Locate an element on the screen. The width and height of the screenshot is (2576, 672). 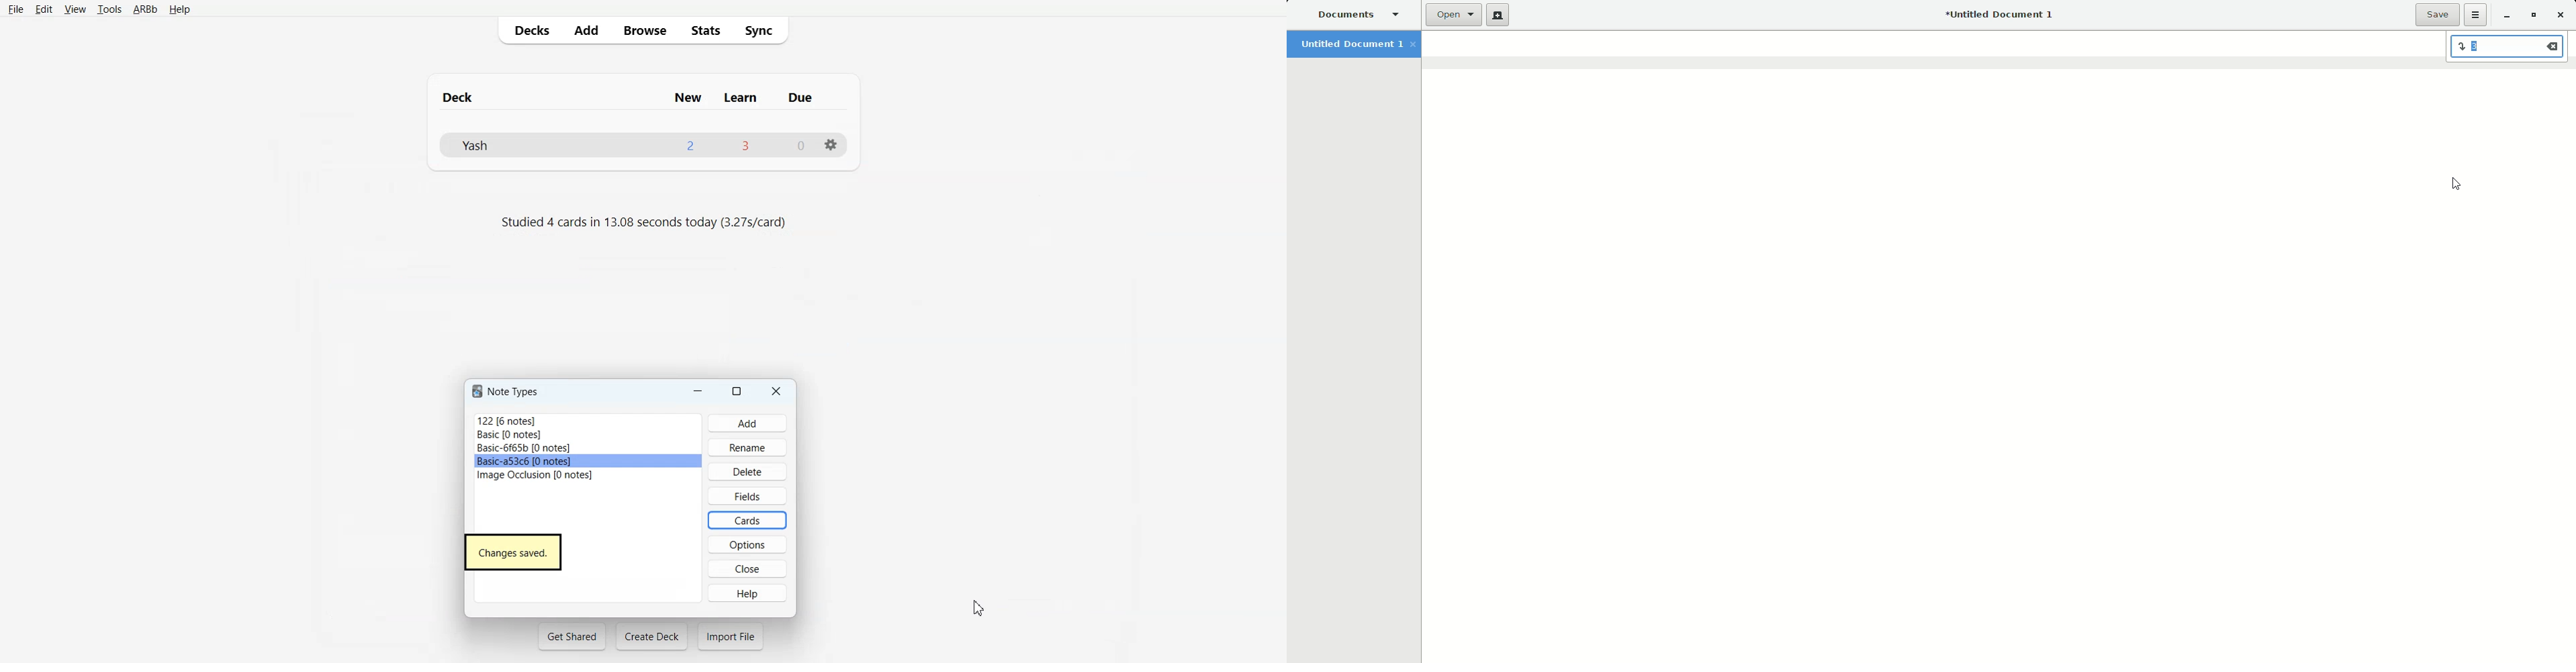
122[6 notes] is located at coordinates (586, 419).